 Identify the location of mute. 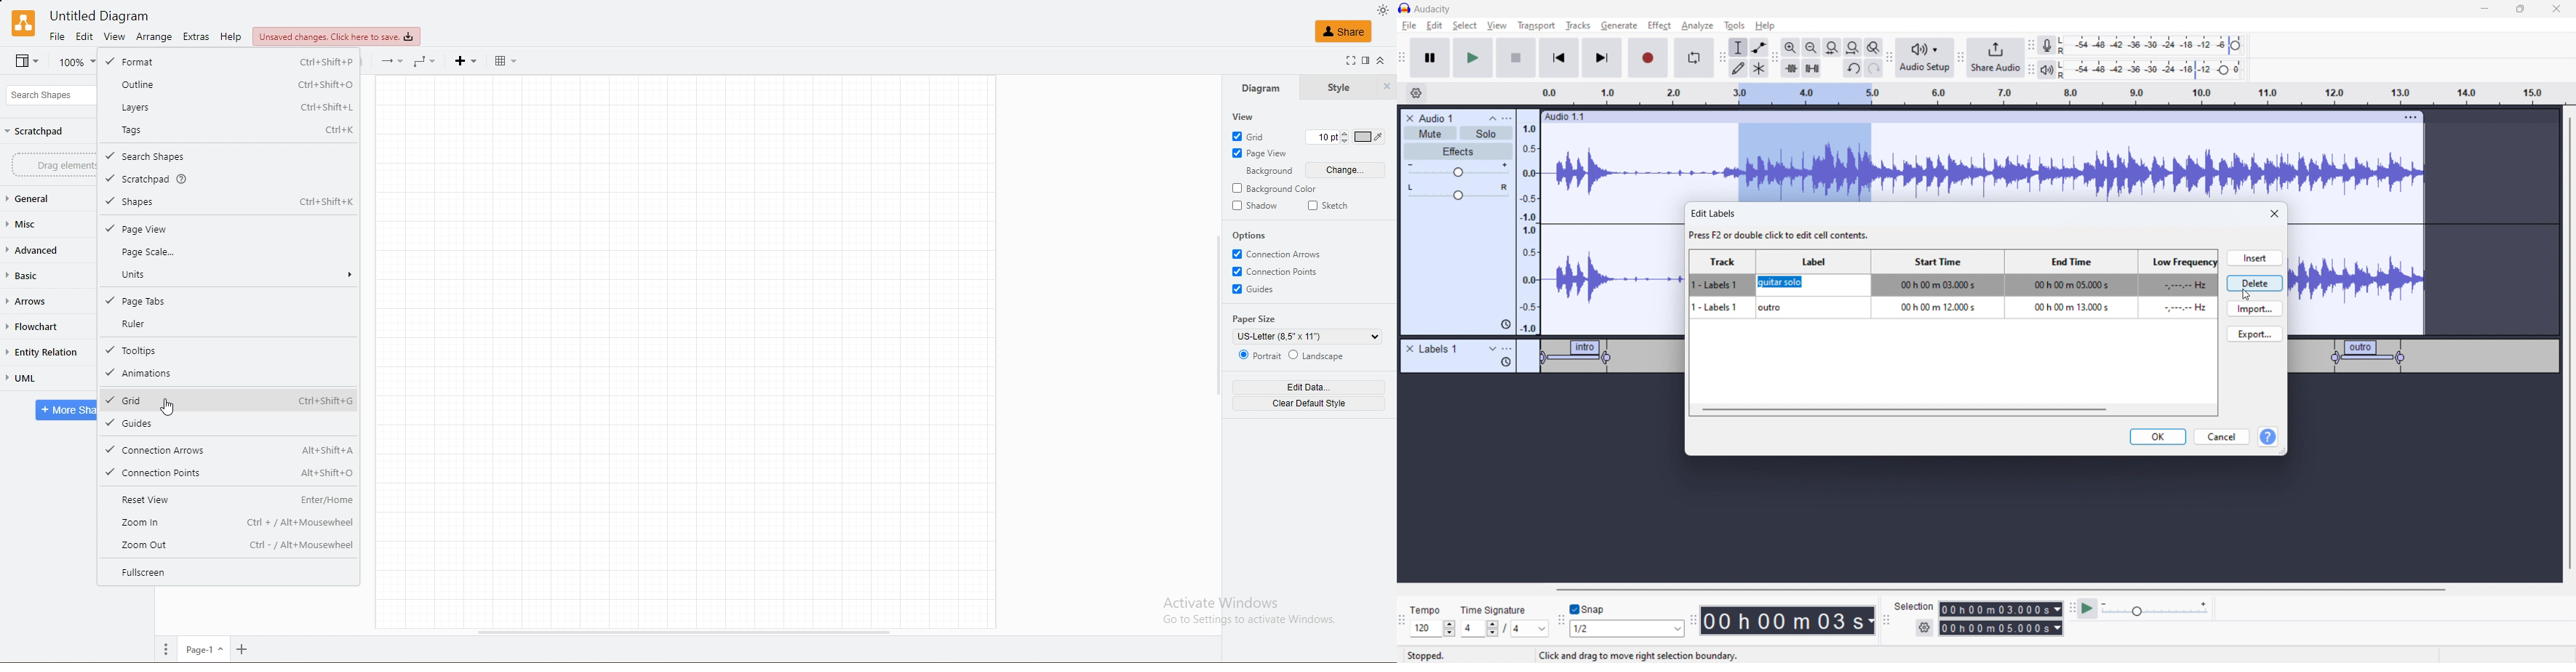
(1430, 134).